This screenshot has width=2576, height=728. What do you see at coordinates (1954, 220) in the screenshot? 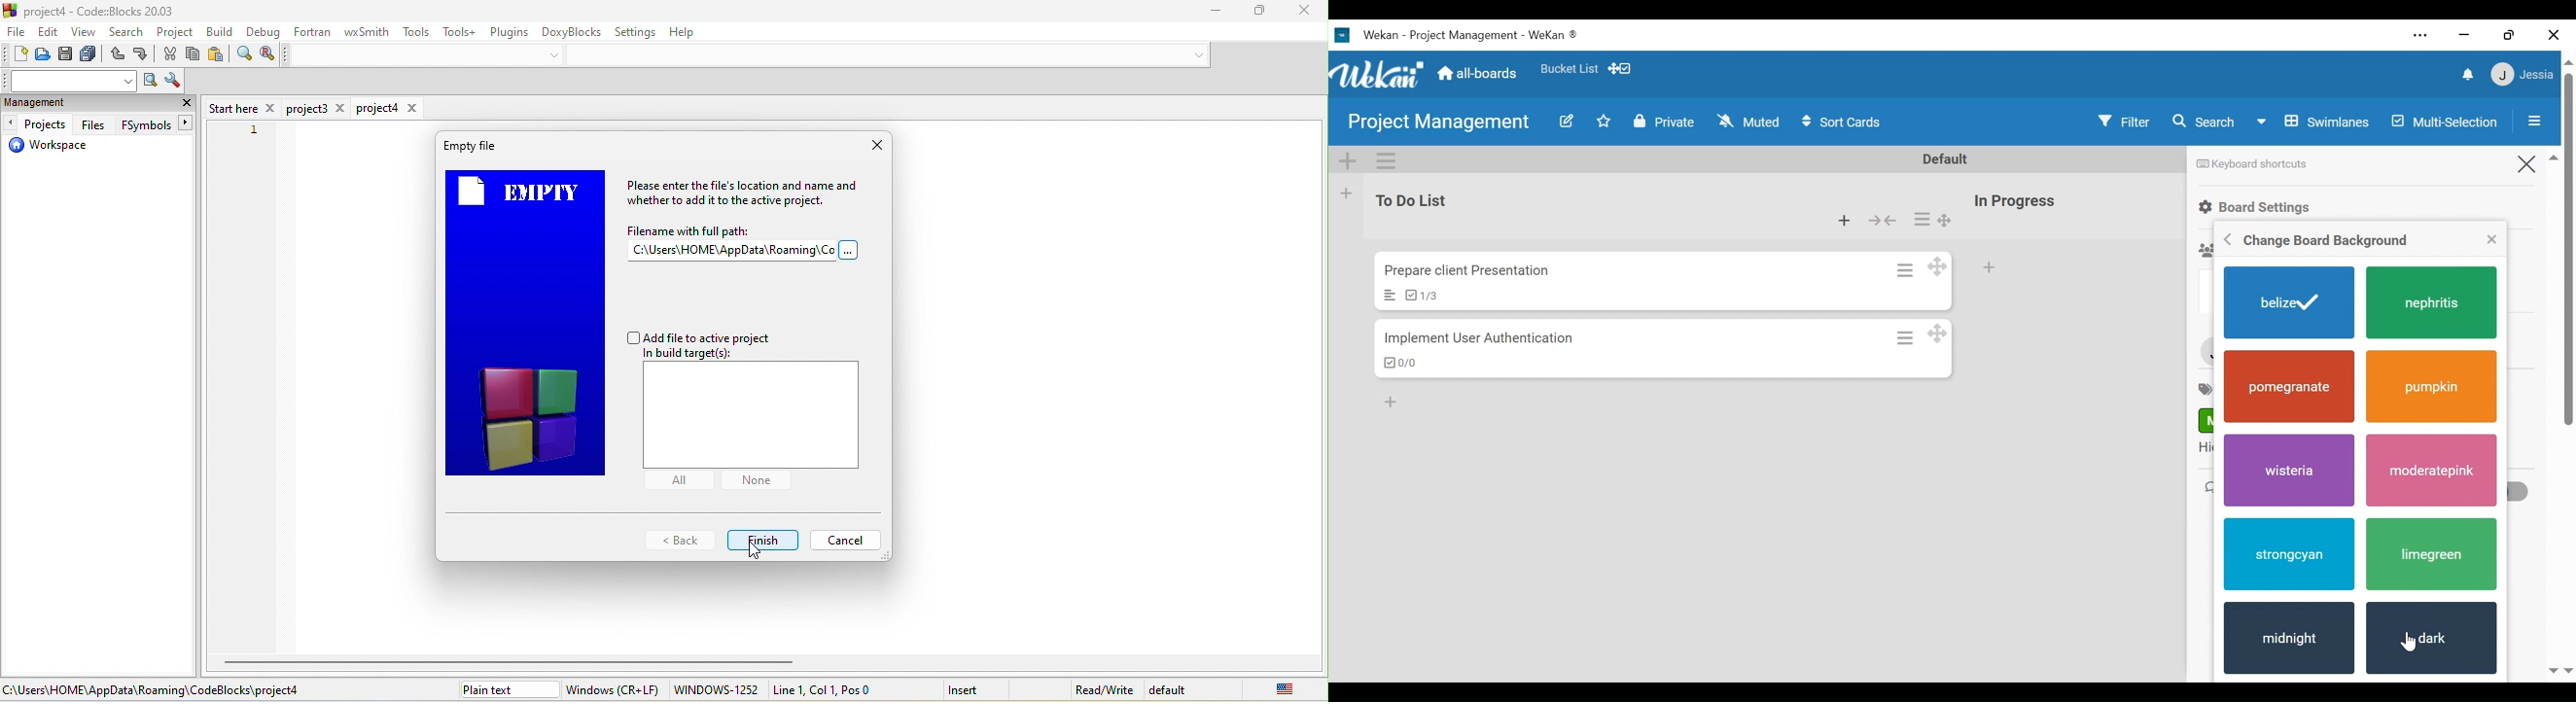
I see `Desktop drag handles` at bounding box center [1954, 220].